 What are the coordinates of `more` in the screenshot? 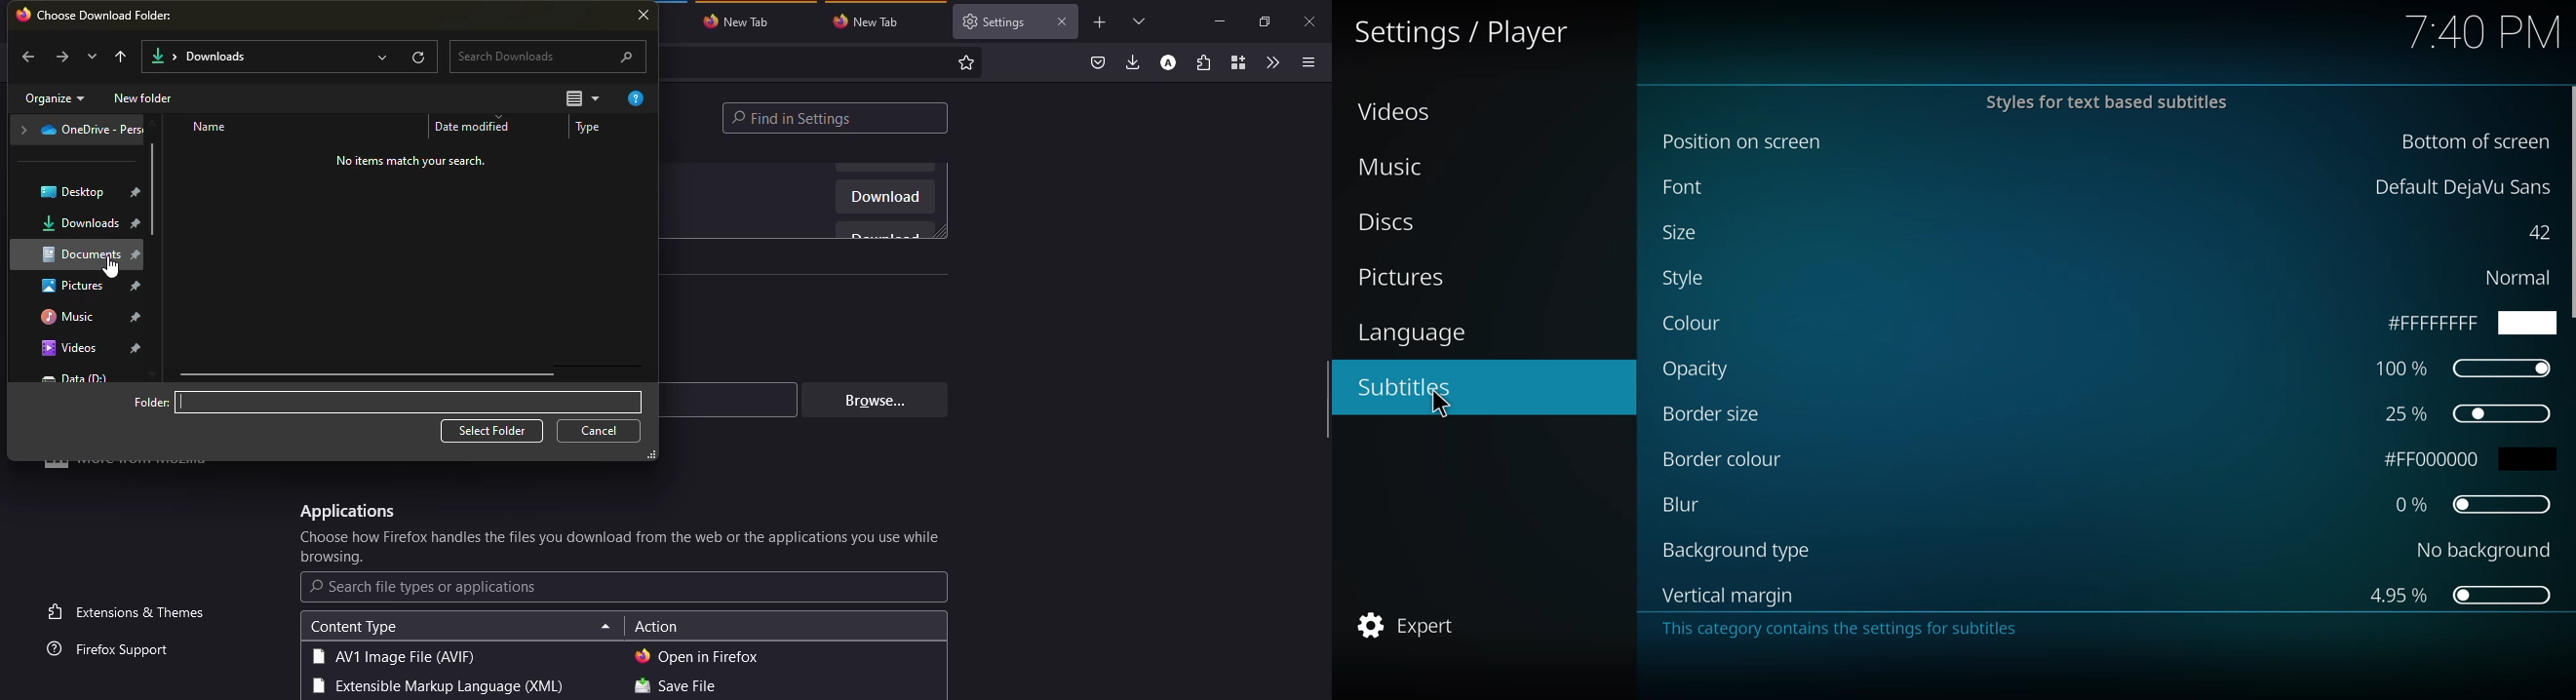 It's located at (92, 57).